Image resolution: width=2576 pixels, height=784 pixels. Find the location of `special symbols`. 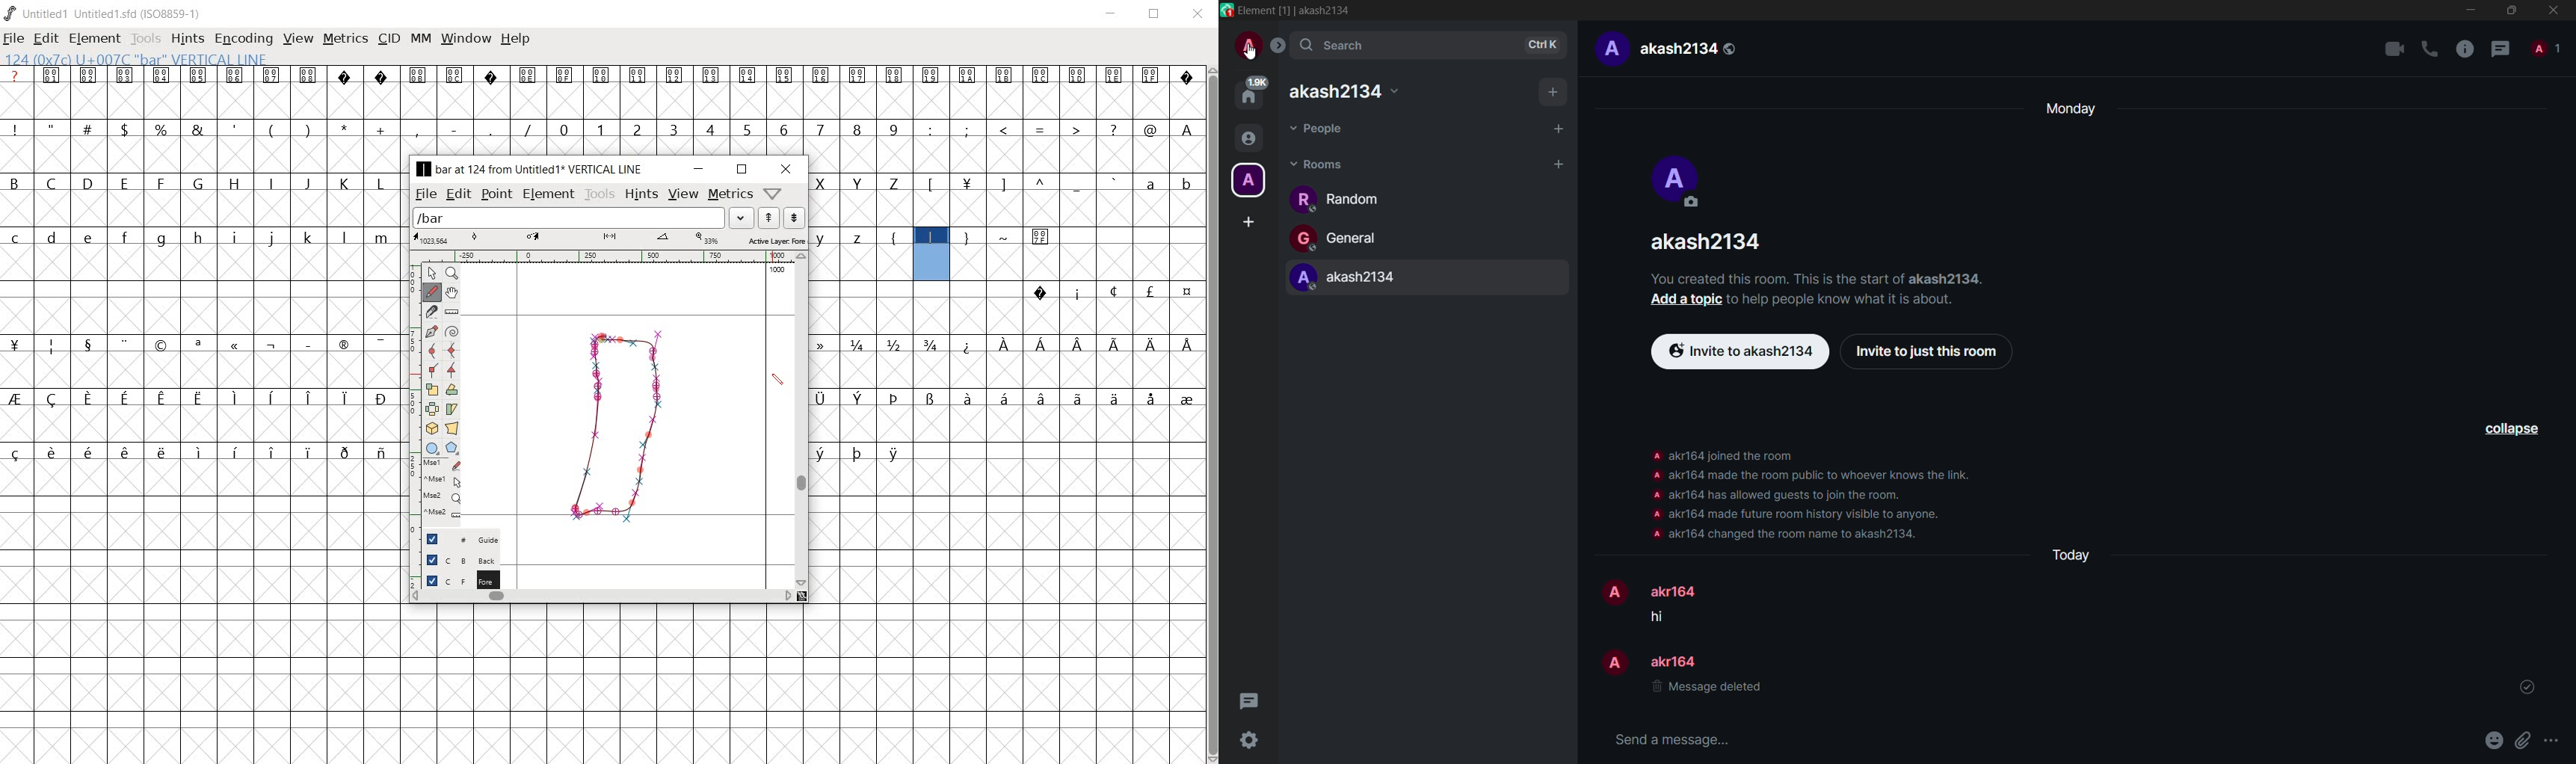

special symbols is located at coordinates (603, 76).